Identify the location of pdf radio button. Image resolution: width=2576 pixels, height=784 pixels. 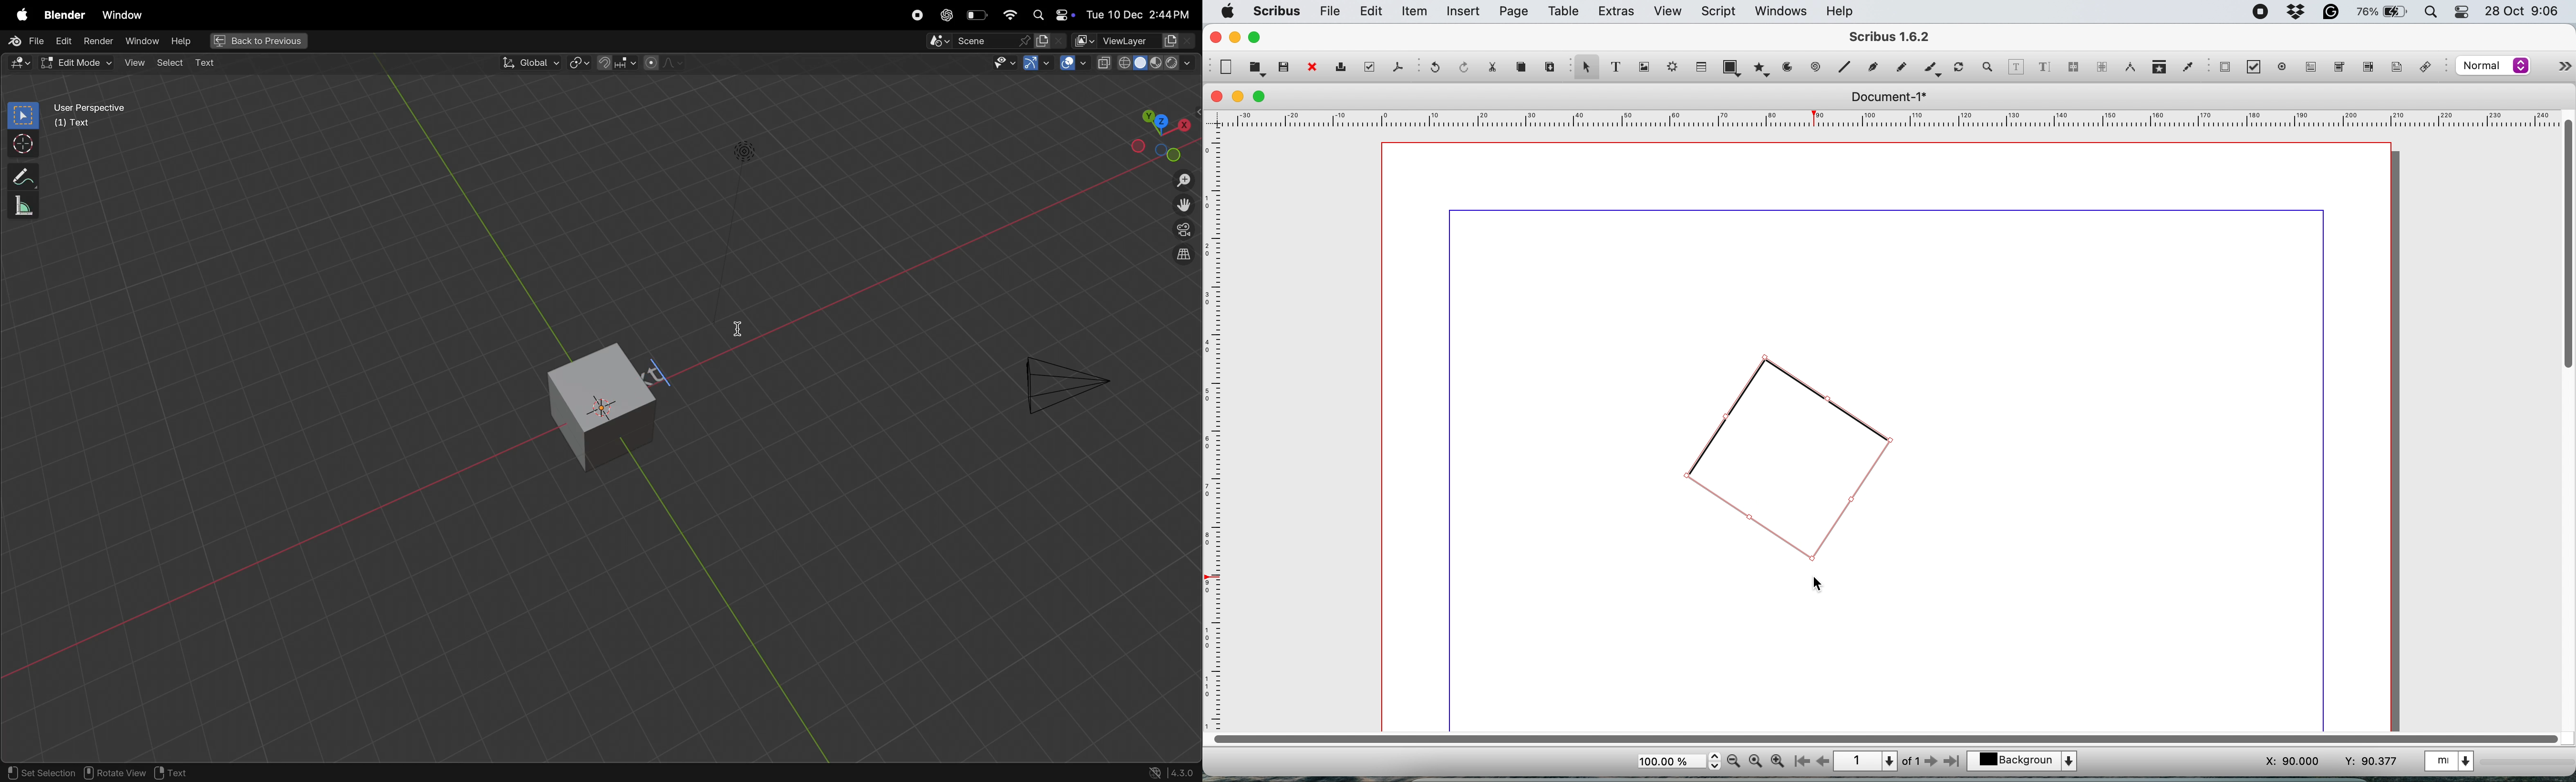
(2279, 66).